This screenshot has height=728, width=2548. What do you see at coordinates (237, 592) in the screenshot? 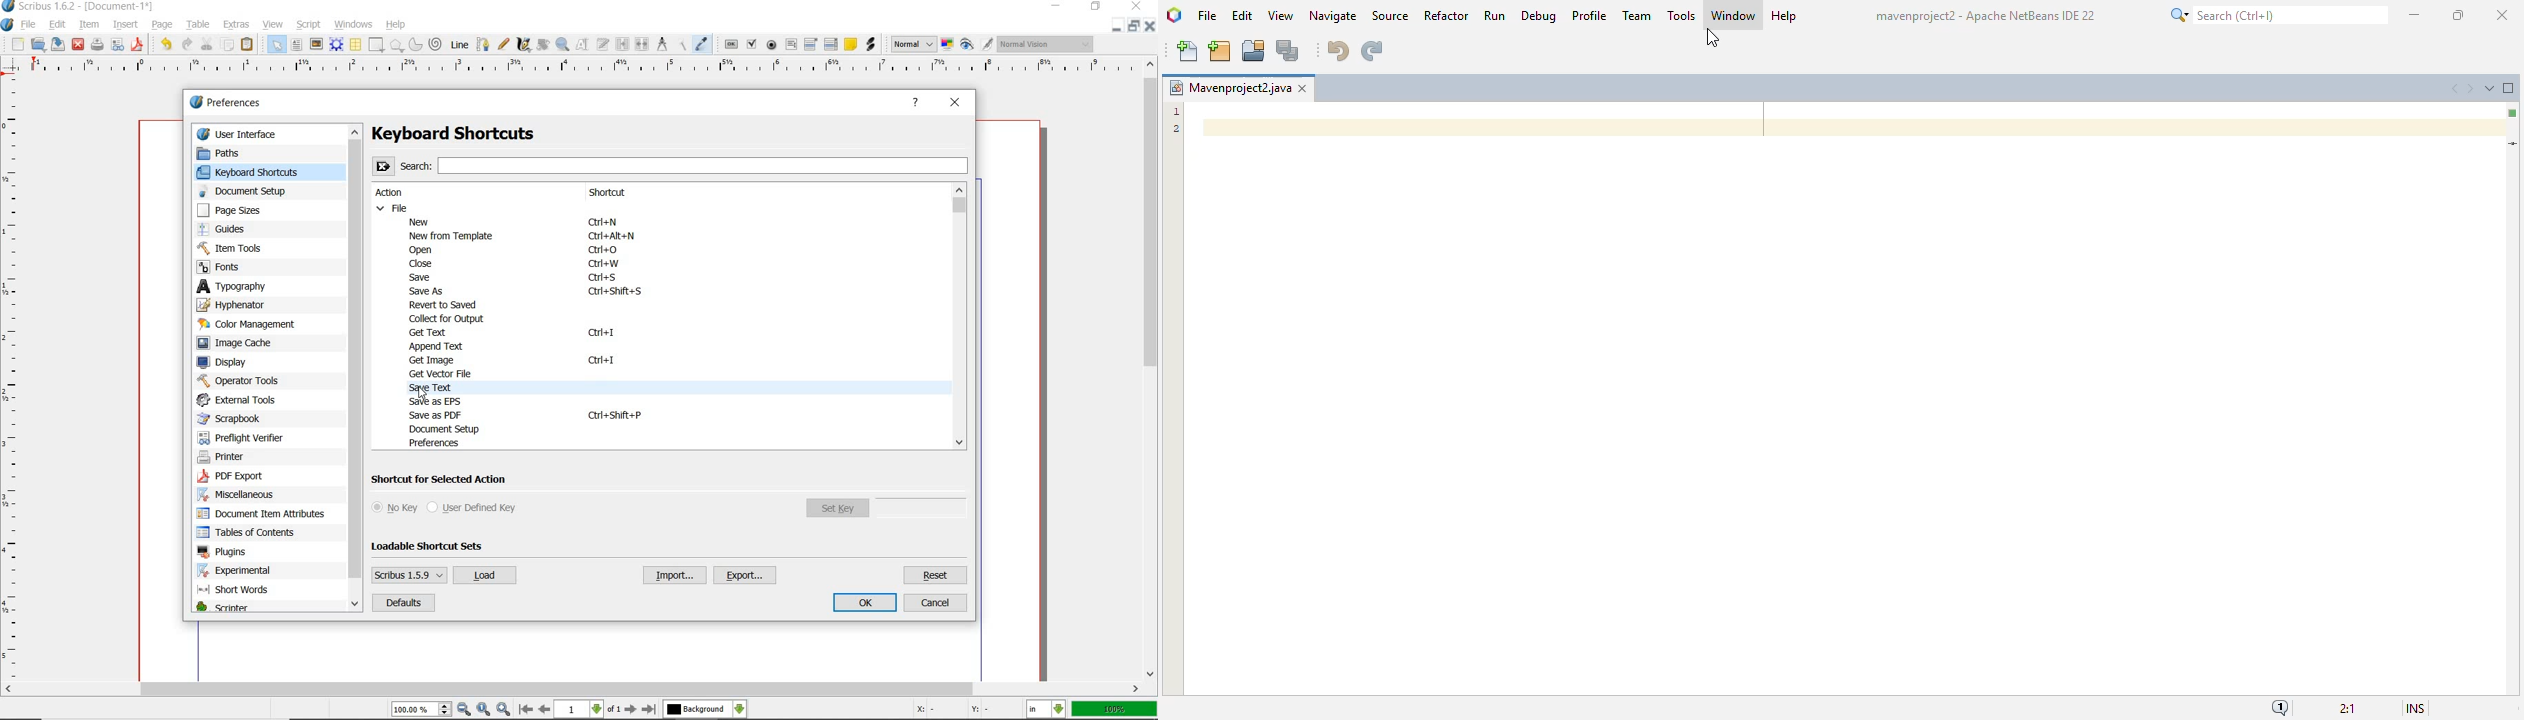
I see `short words` at bounding box center [237, 592].